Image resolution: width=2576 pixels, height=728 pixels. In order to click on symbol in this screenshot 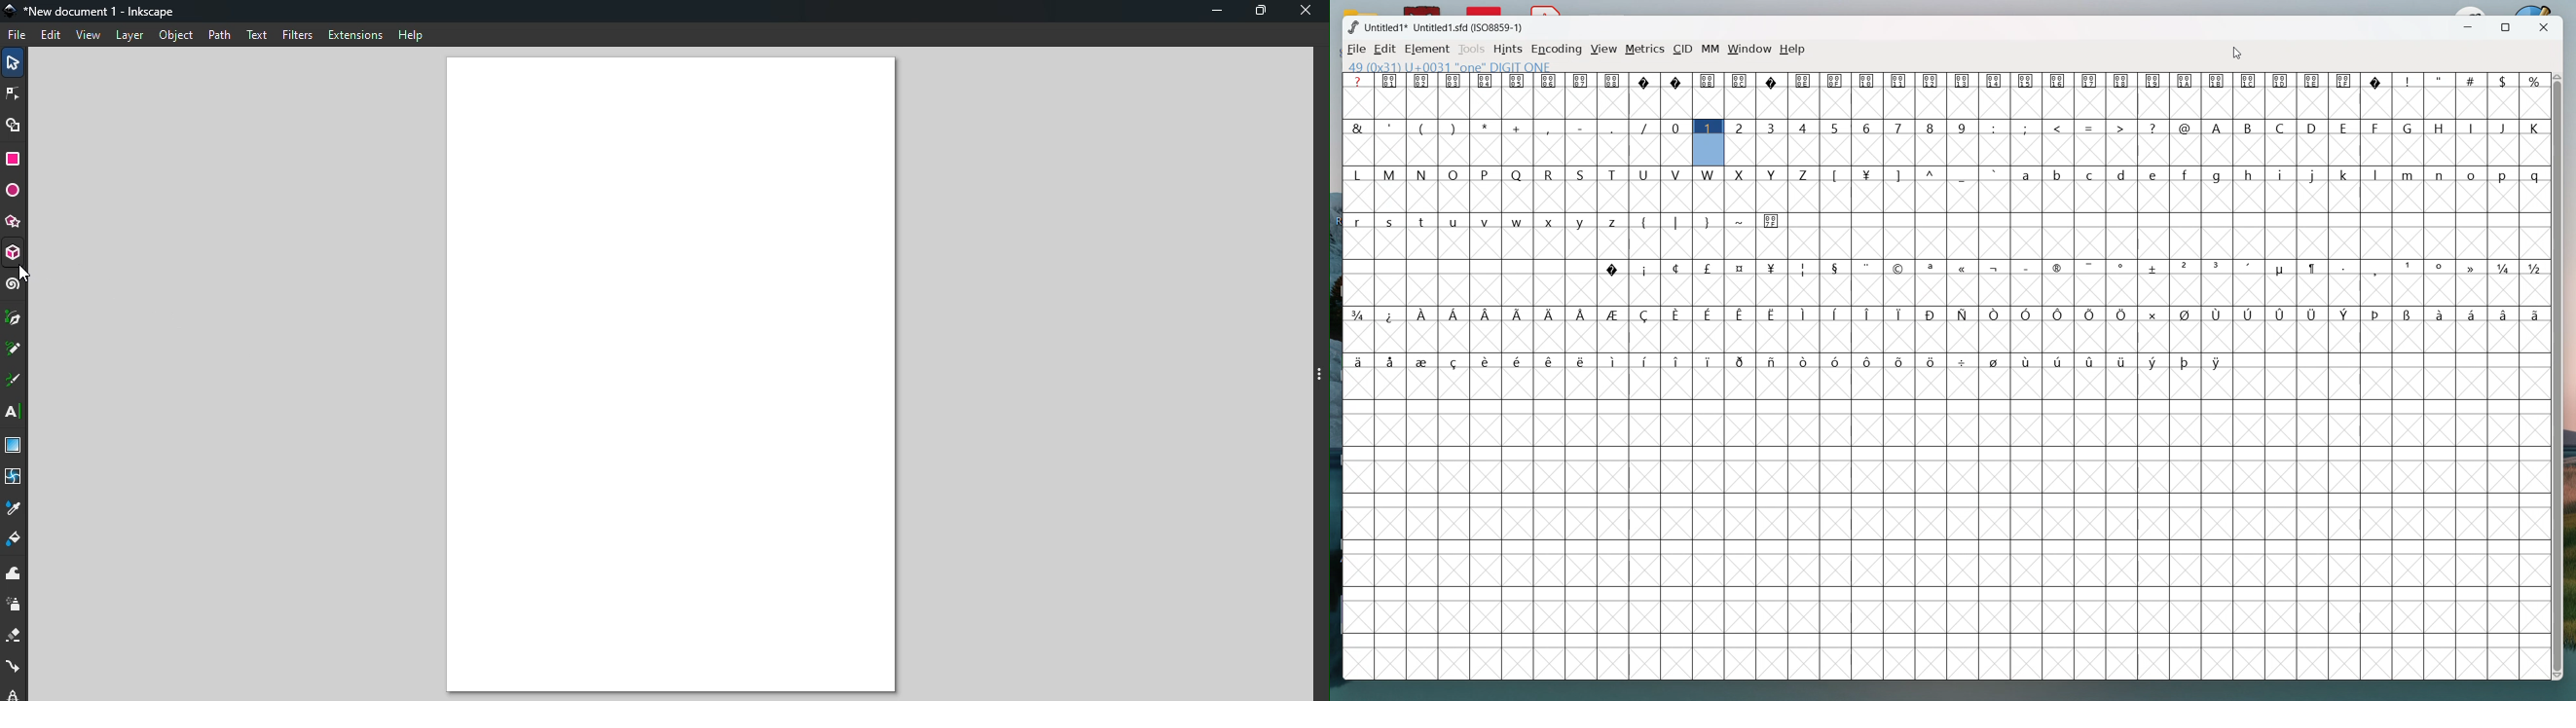, I will do `click(2028, 80)`.